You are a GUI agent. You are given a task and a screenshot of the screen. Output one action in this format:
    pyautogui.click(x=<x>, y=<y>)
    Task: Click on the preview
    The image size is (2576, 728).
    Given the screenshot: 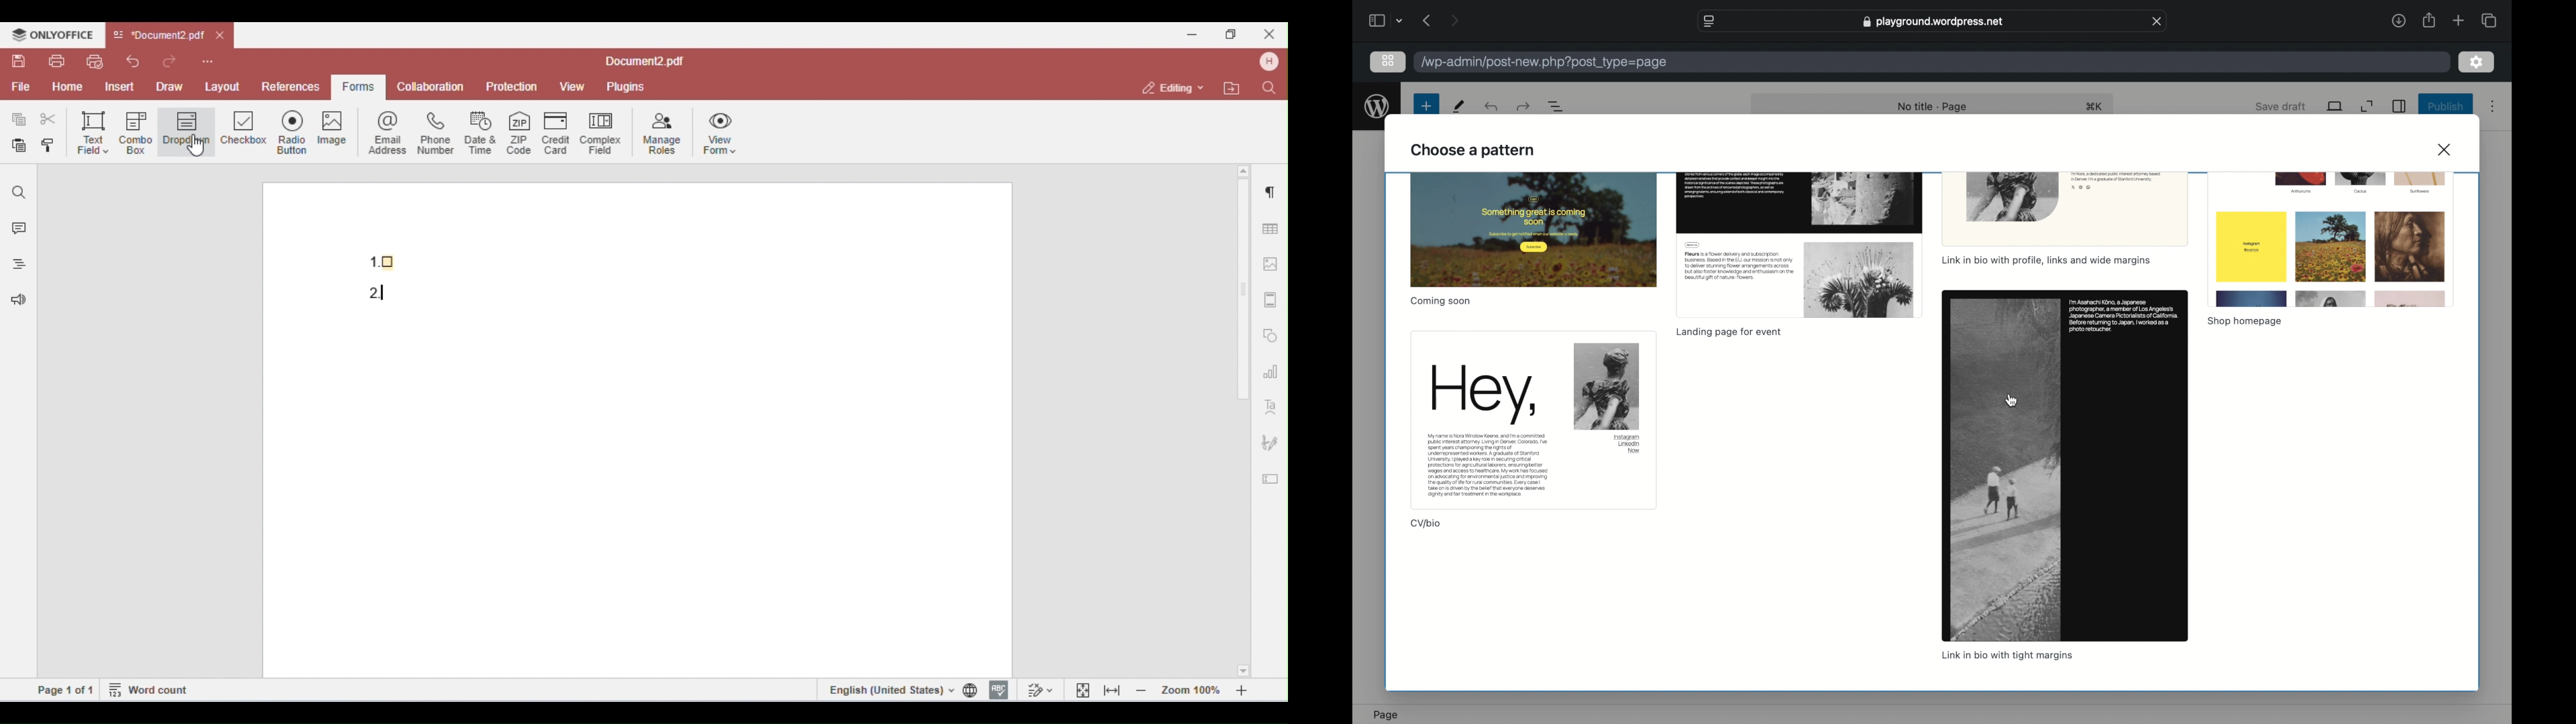 What is the action you would take?
    pyautogui.click(x=1532, y=420)
    